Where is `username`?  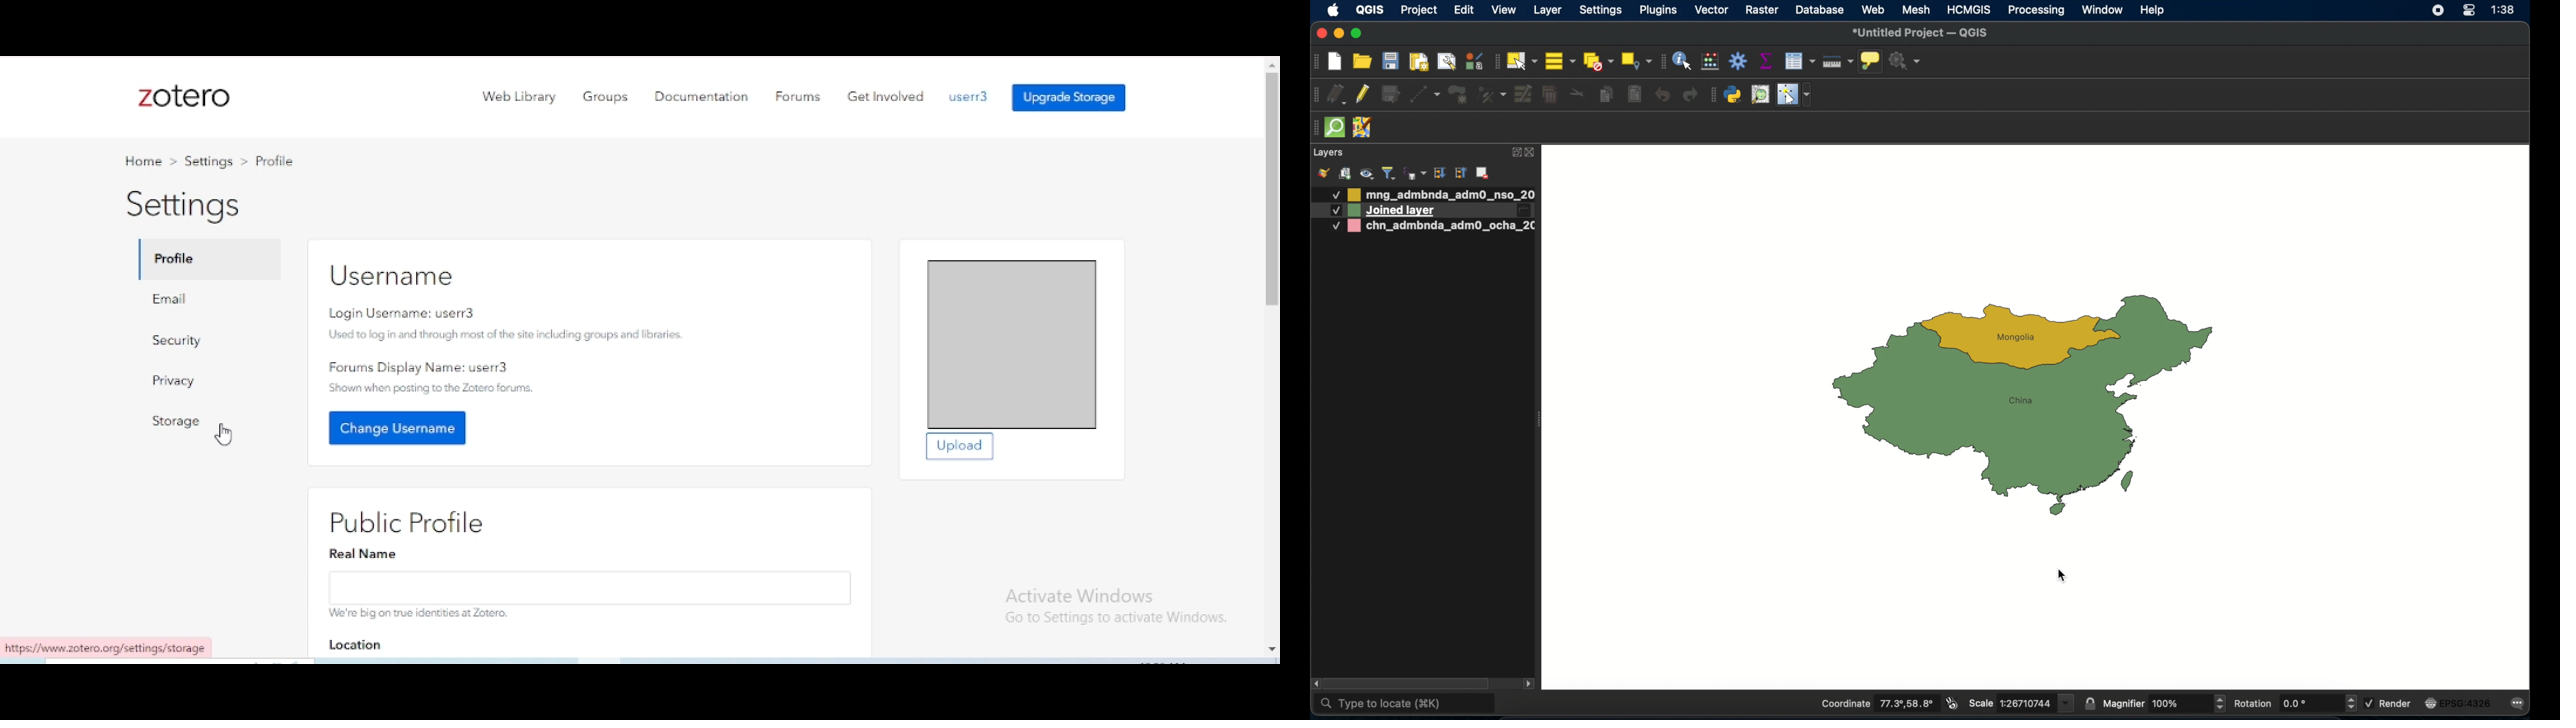 username is located at coordinates (396, 276).